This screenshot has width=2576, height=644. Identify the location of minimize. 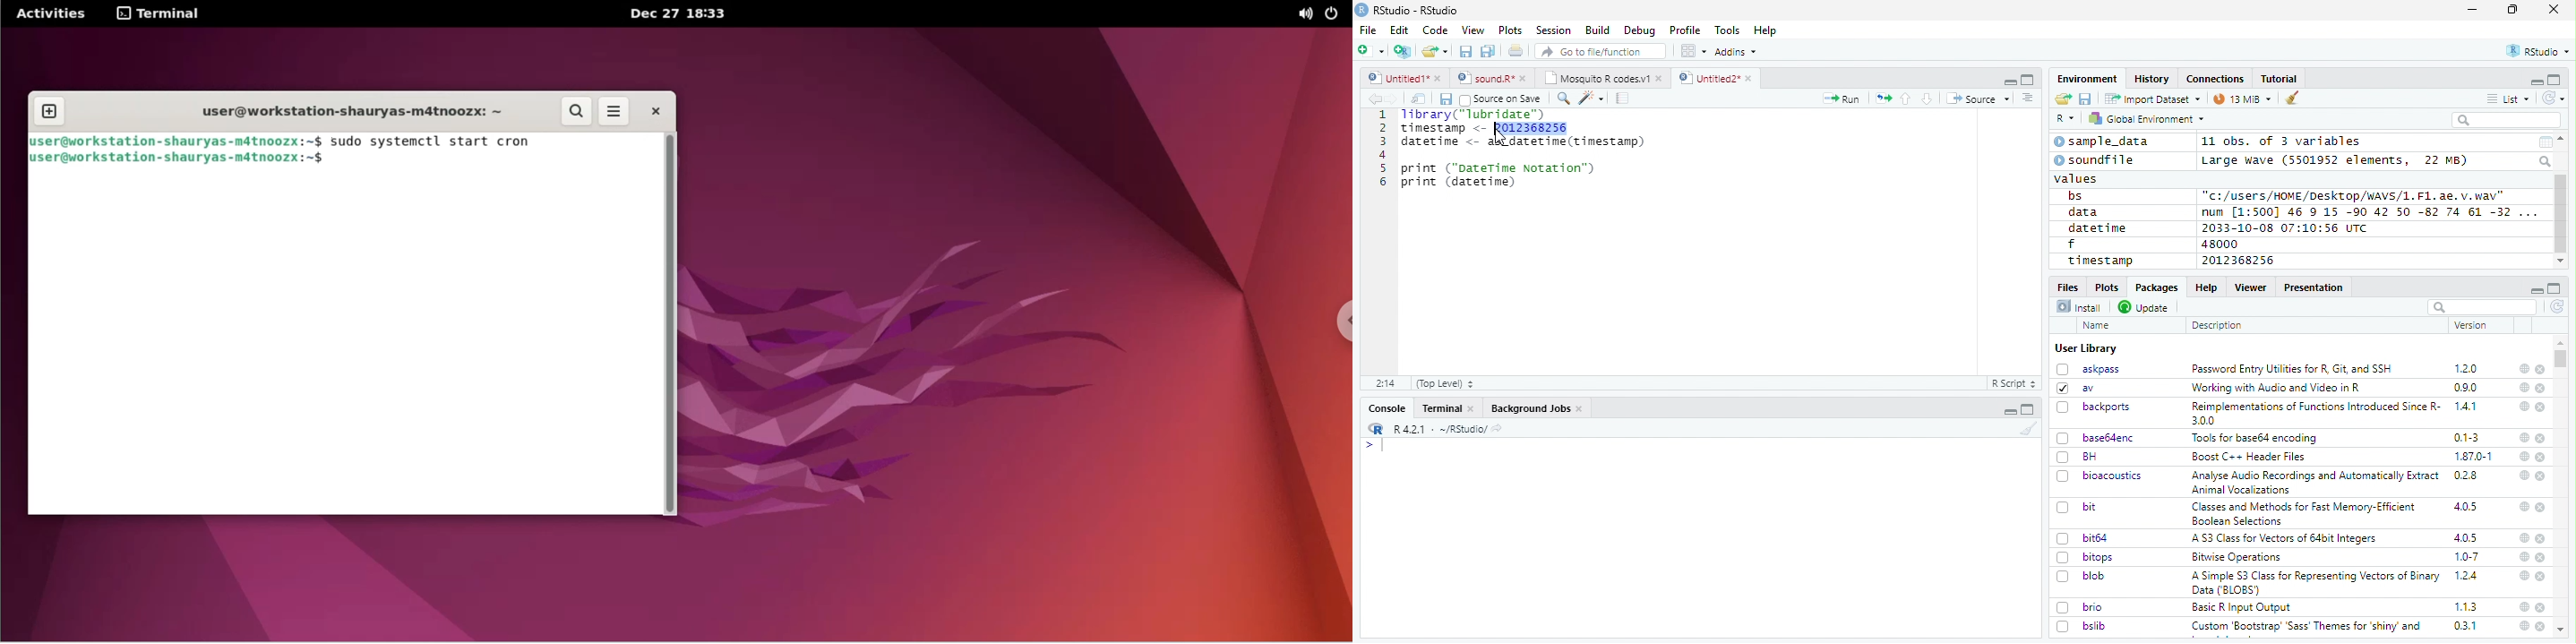
(2012, 409).